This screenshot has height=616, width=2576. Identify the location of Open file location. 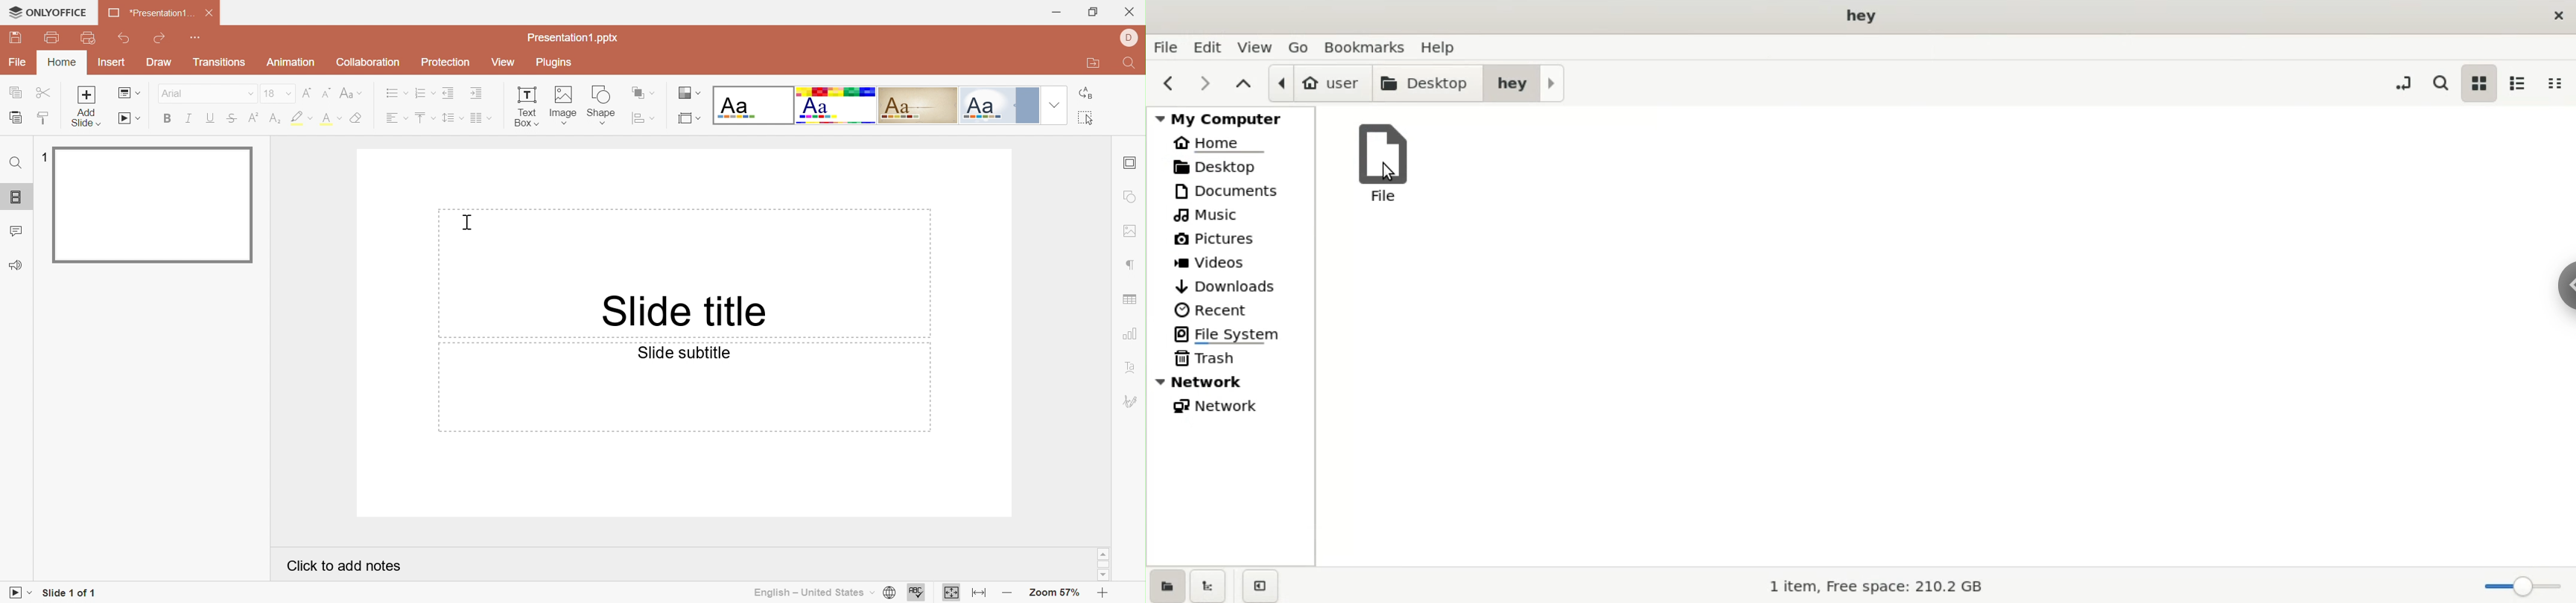
(1096, 65).